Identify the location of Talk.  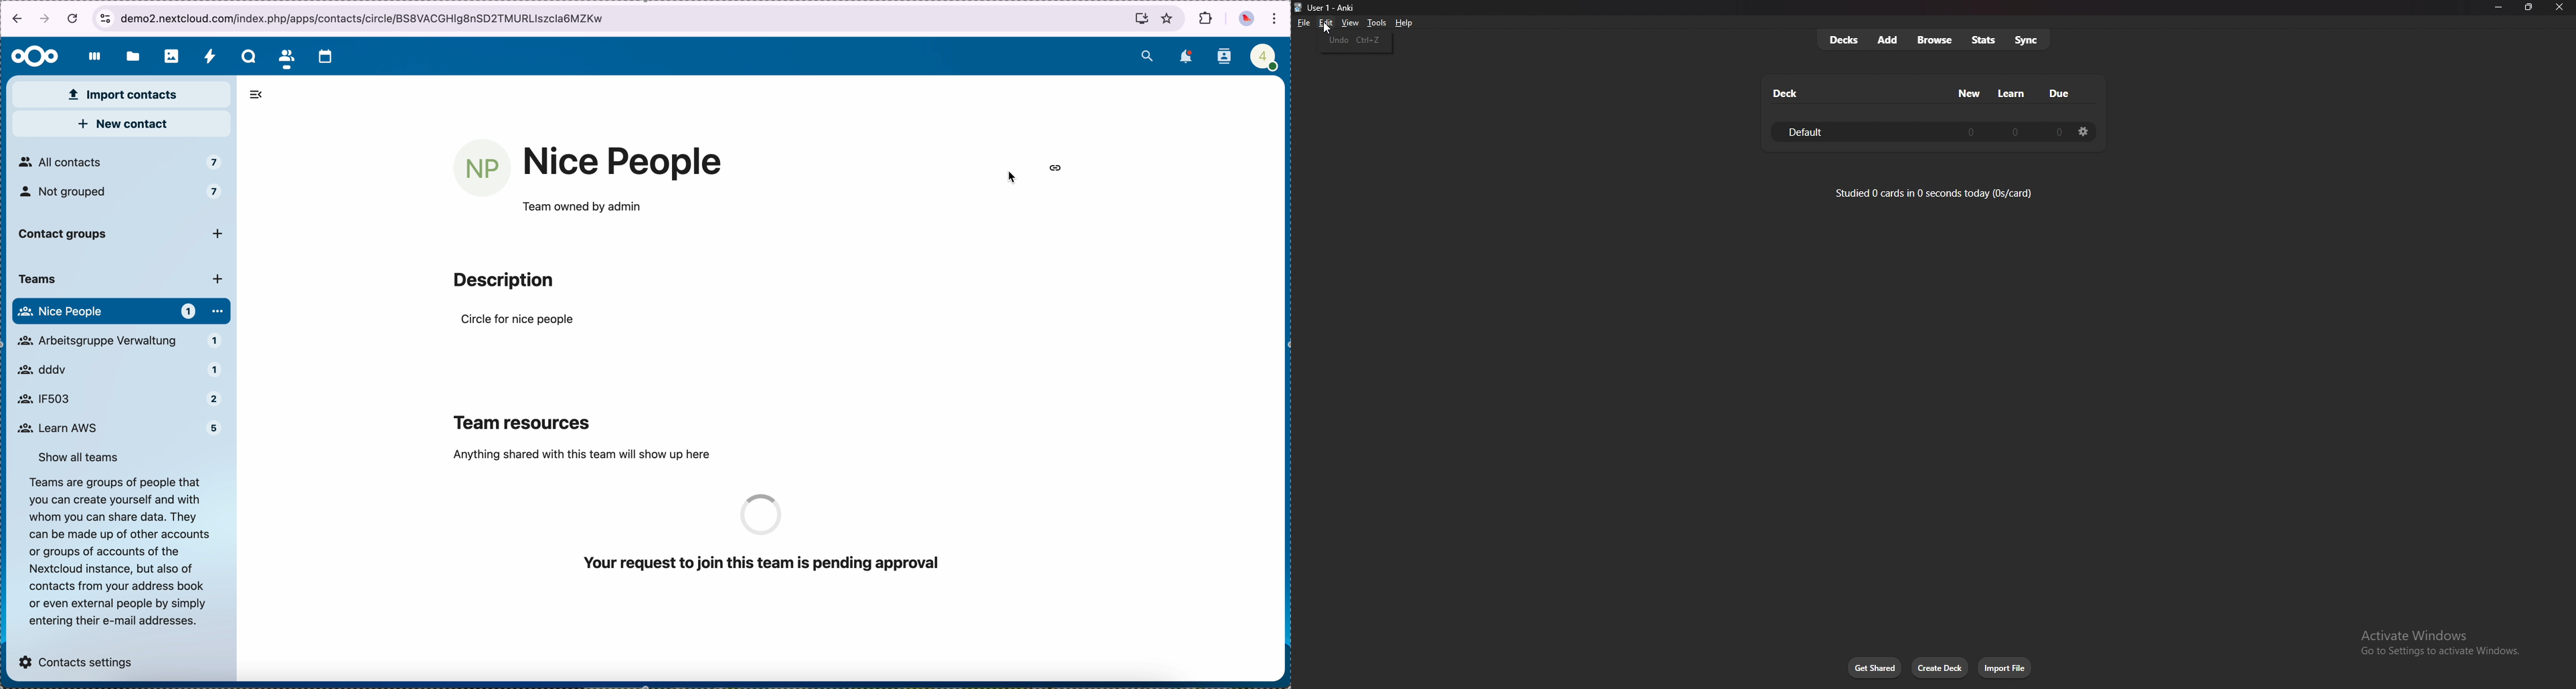
(246, 56).